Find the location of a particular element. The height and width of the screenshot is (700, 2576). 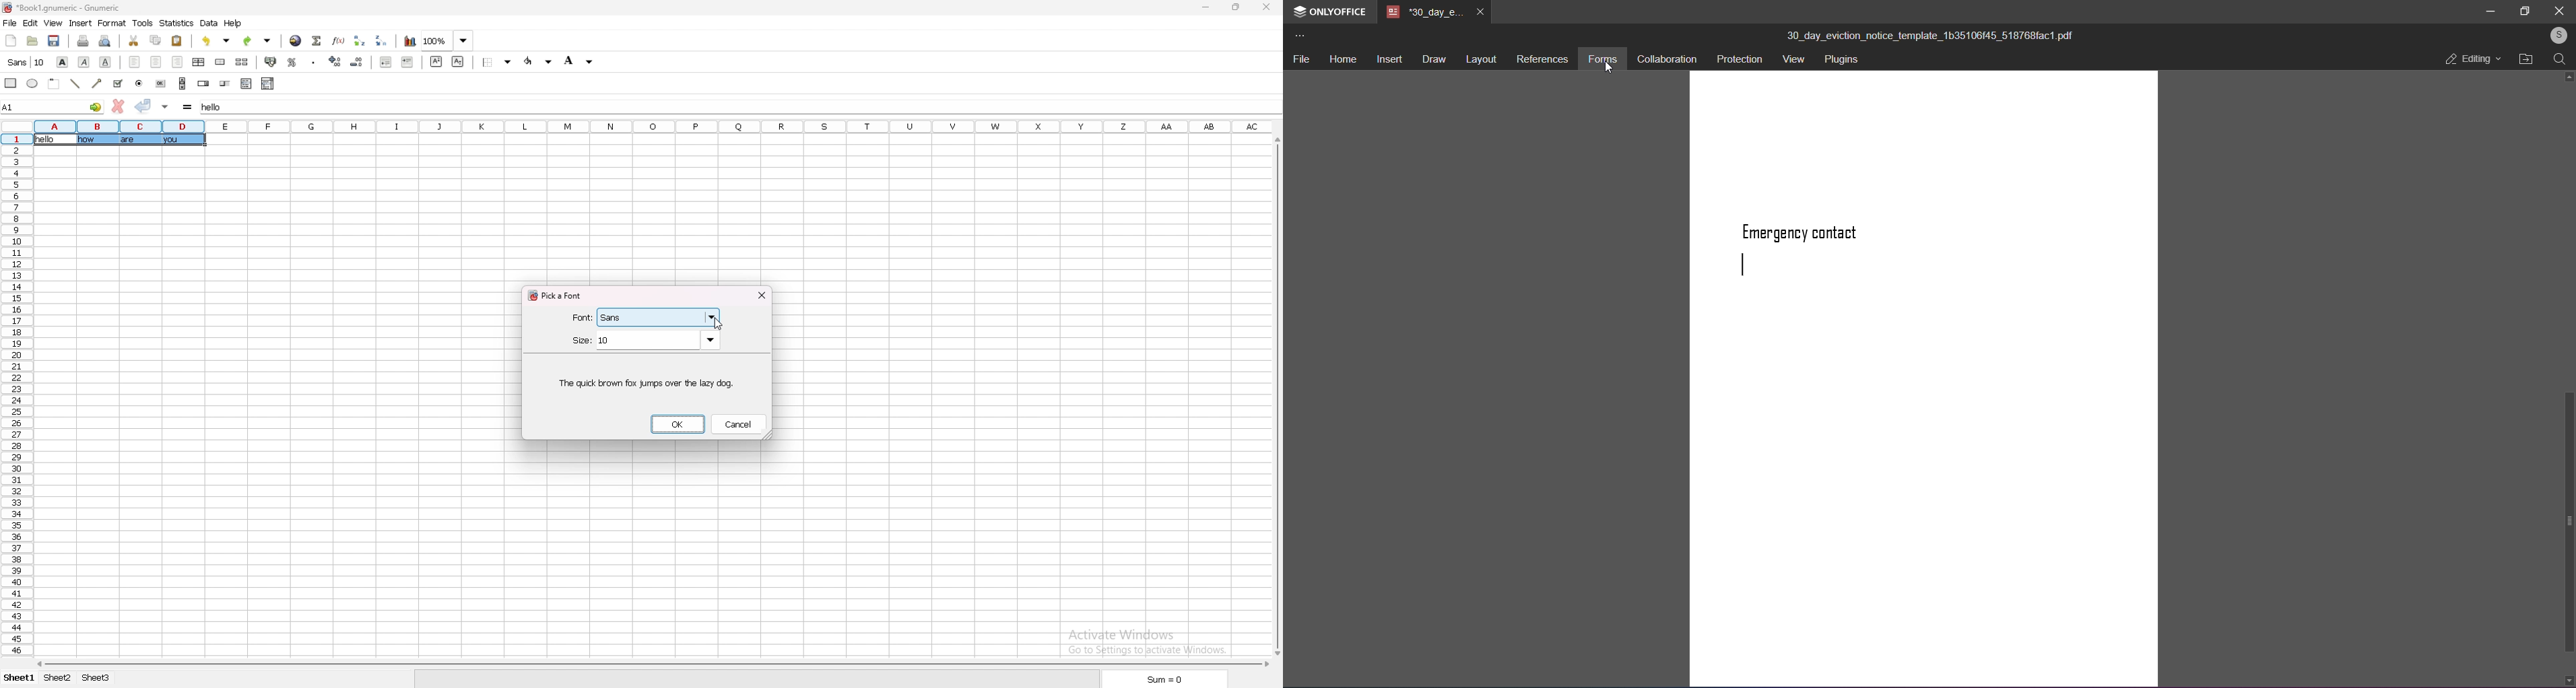

merge cells is located at coordinates (220, 62).